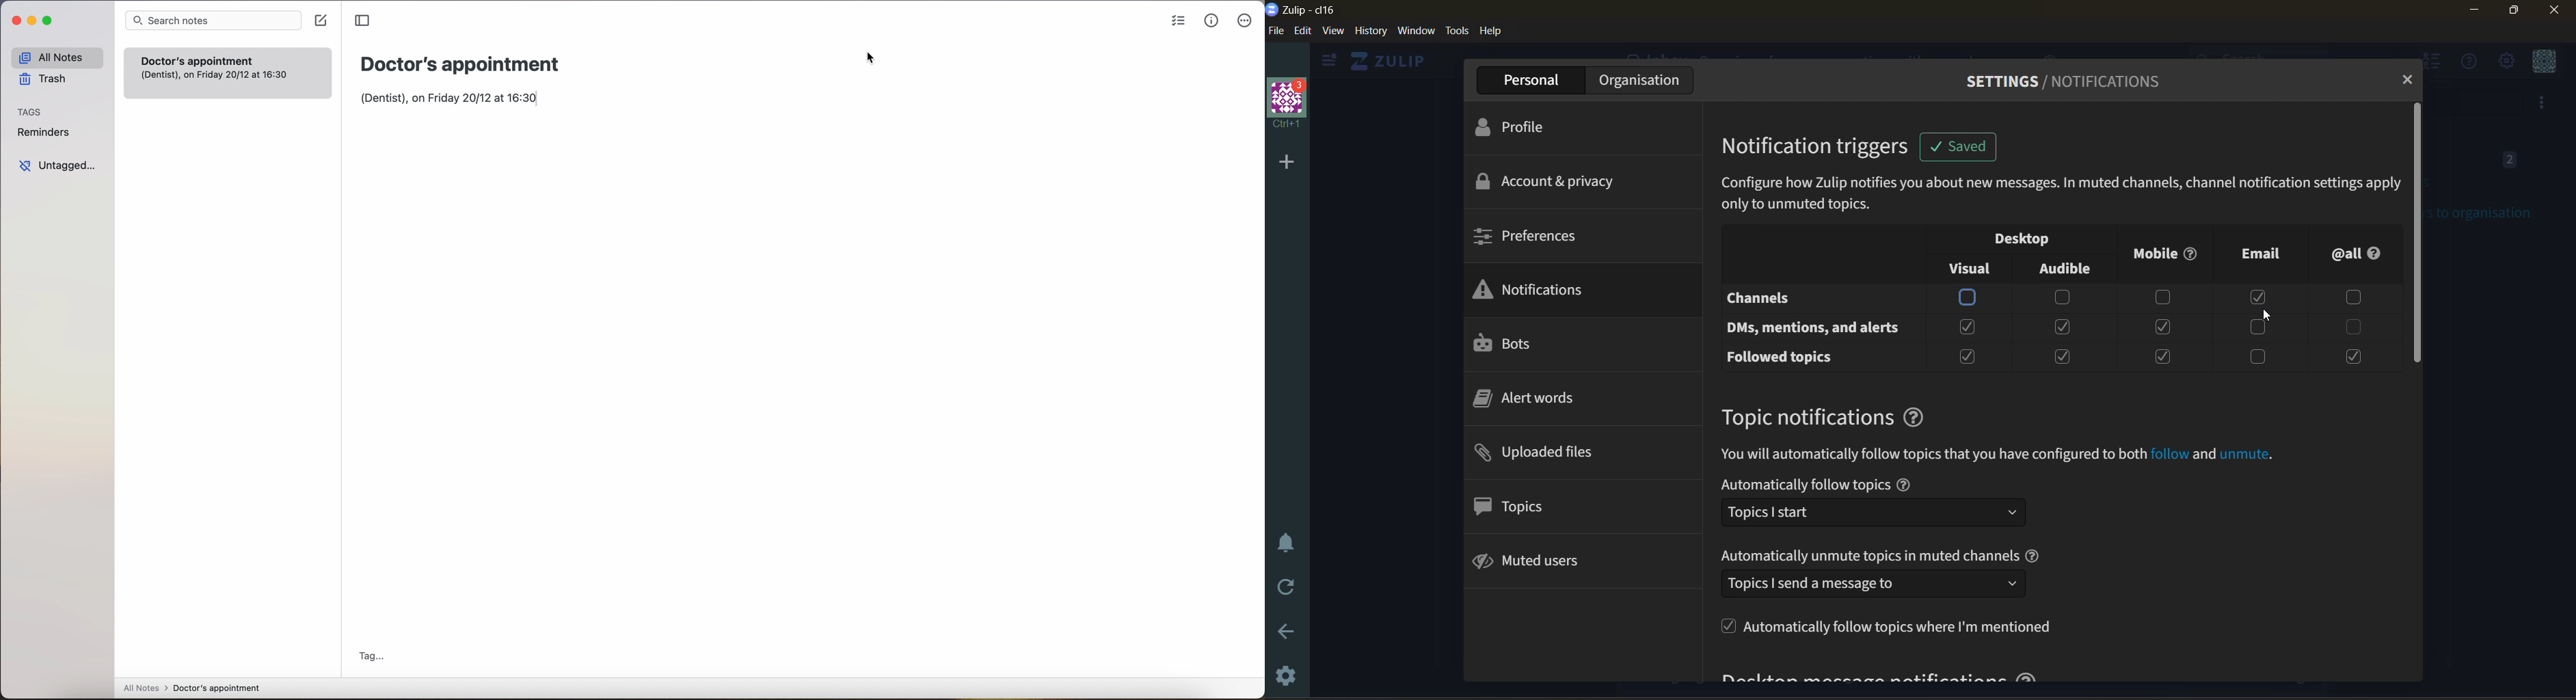 Image resolution: width=2576 pixels, height=700 pixels. I want to click on mobile, so click(2162, 259).